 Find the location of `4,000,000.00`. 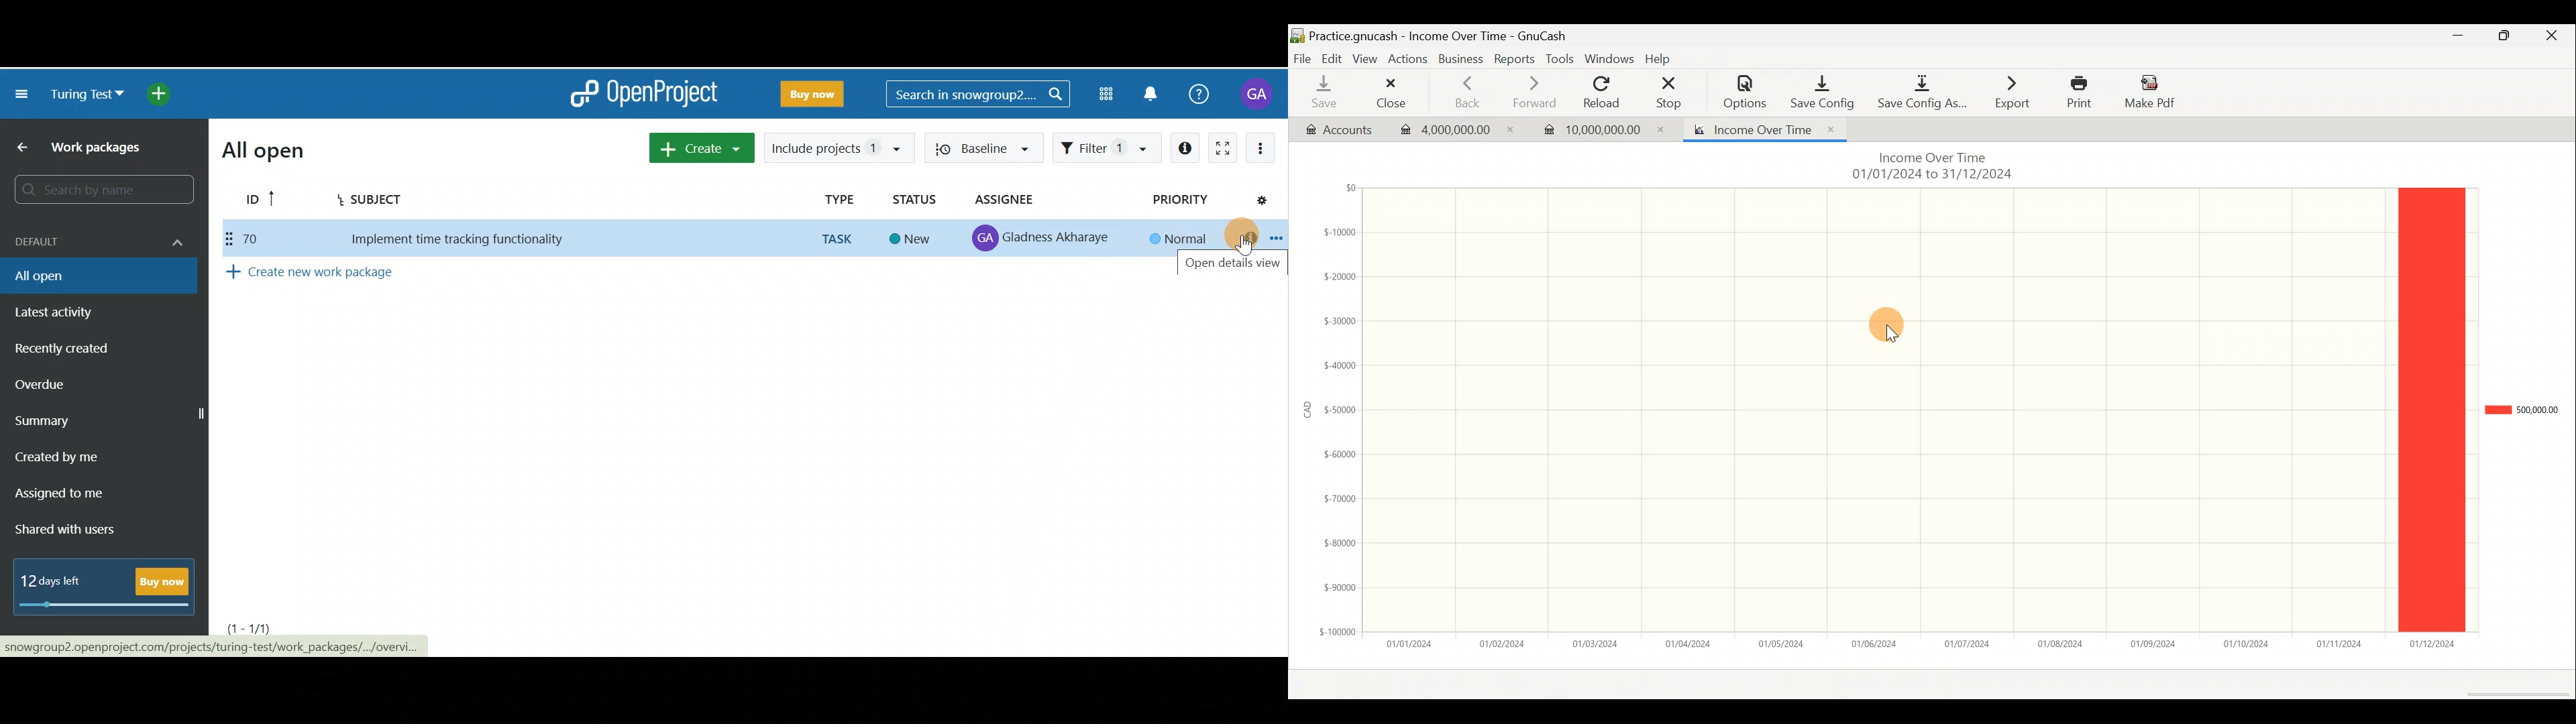

4,000,000.00 is located at coordinates (1458, 129).